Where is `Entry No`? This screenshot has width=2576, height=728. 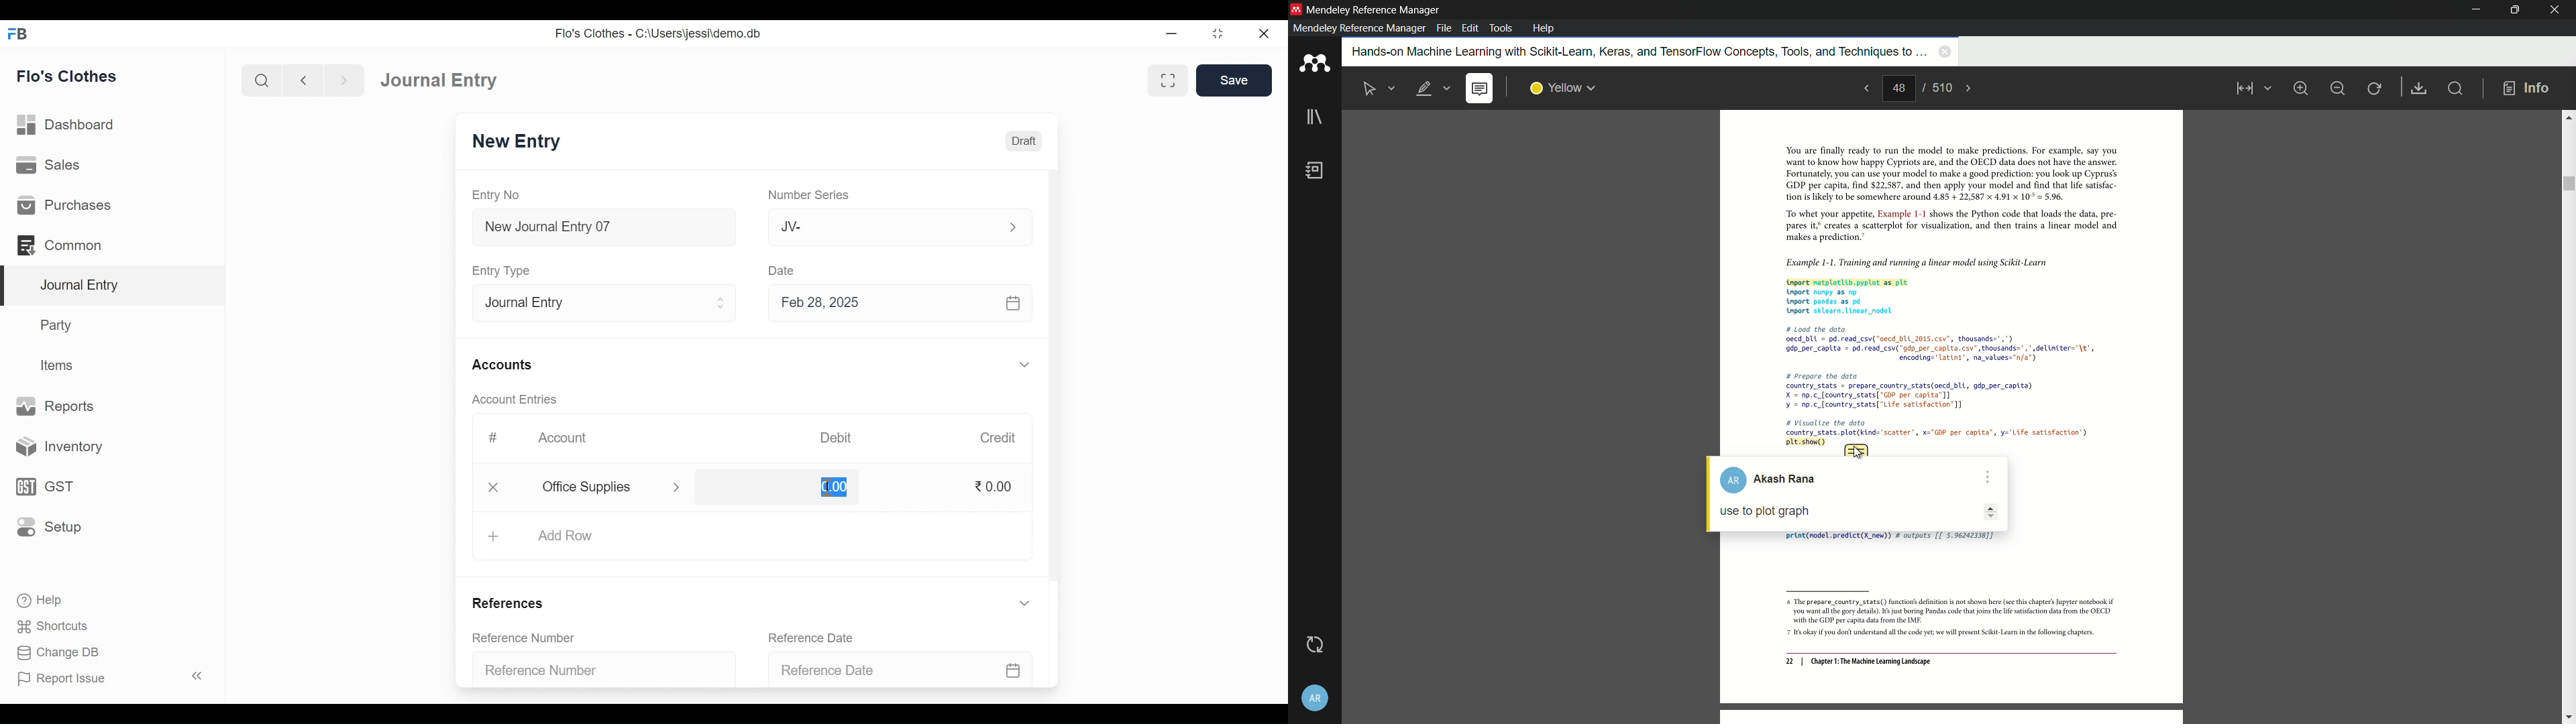
Entry No is located at coordinates (496, 194).